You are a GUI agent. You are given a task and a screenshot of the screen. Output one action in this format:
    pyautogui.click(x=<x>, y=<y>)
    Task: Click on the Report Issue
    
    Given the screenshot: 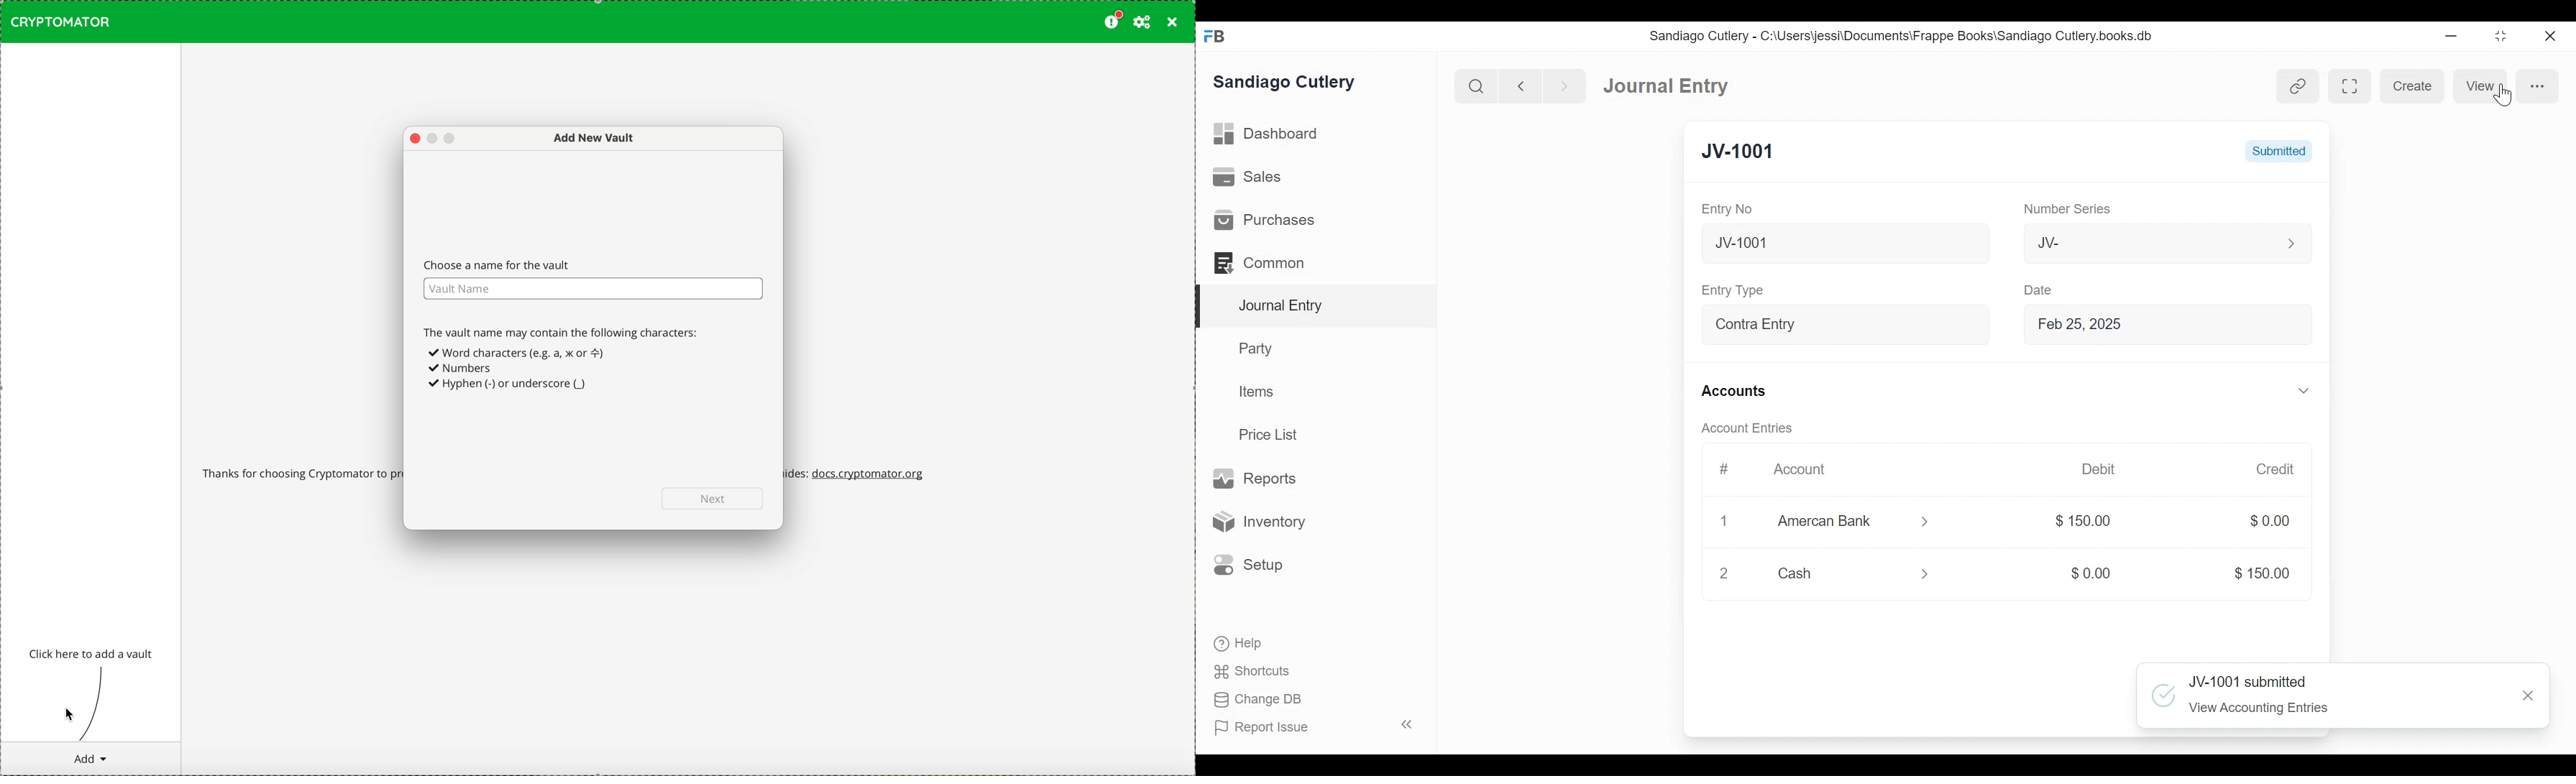 What is the action you would take?
    pyautogui.click(x=1316, y=726)
    